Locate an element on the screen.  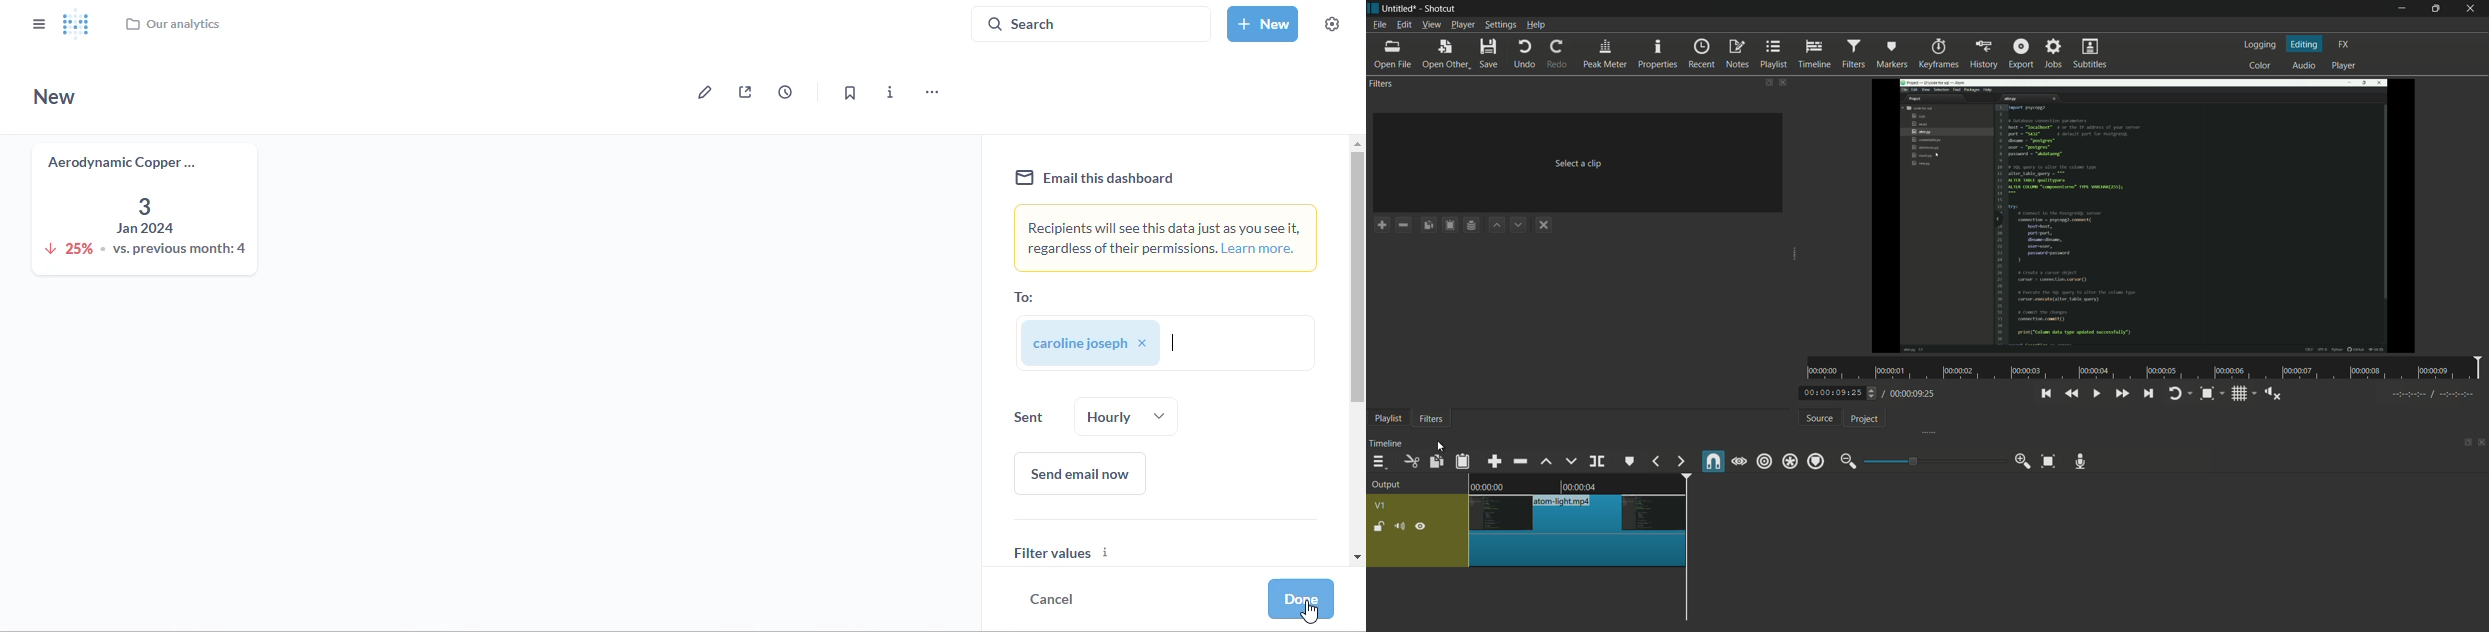
open other is located at coordinates (1446, 54).